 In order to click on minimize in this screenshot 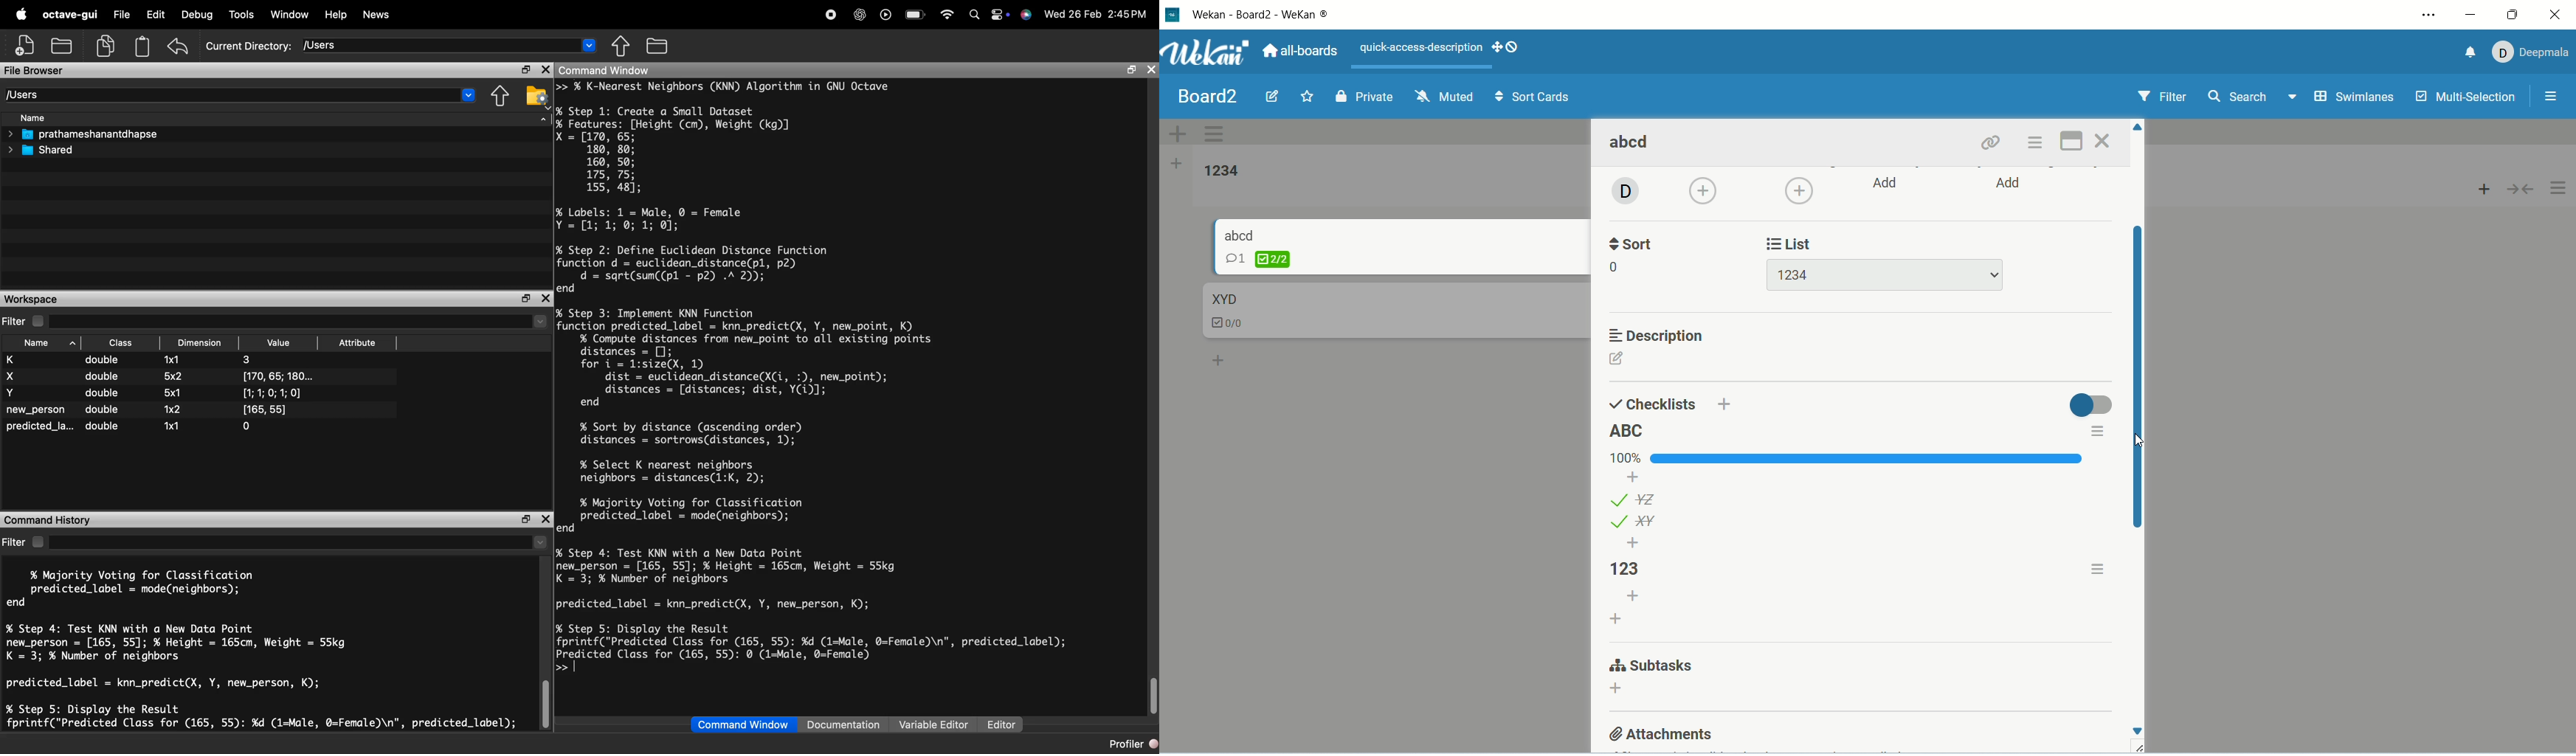, I will do `click(2473, 18)`.